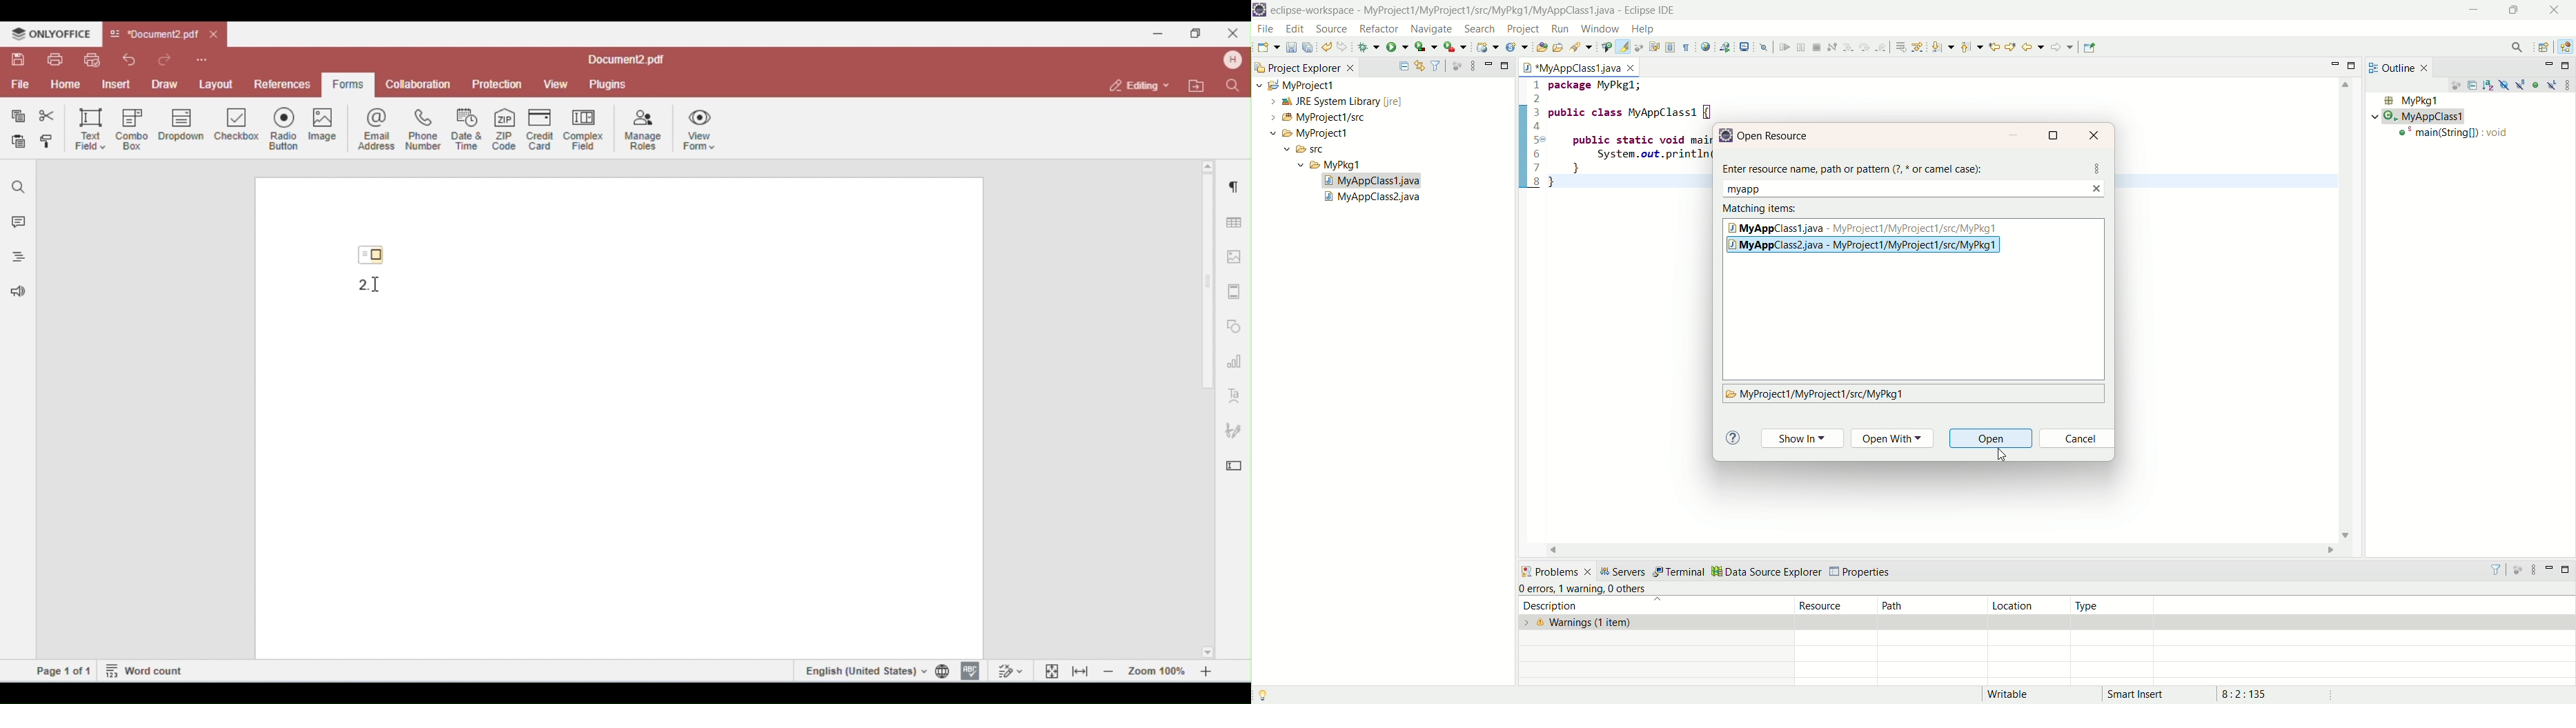 The image size is (2576, 728). I want to click on MyAppClass1.java, so click(1373, 181).